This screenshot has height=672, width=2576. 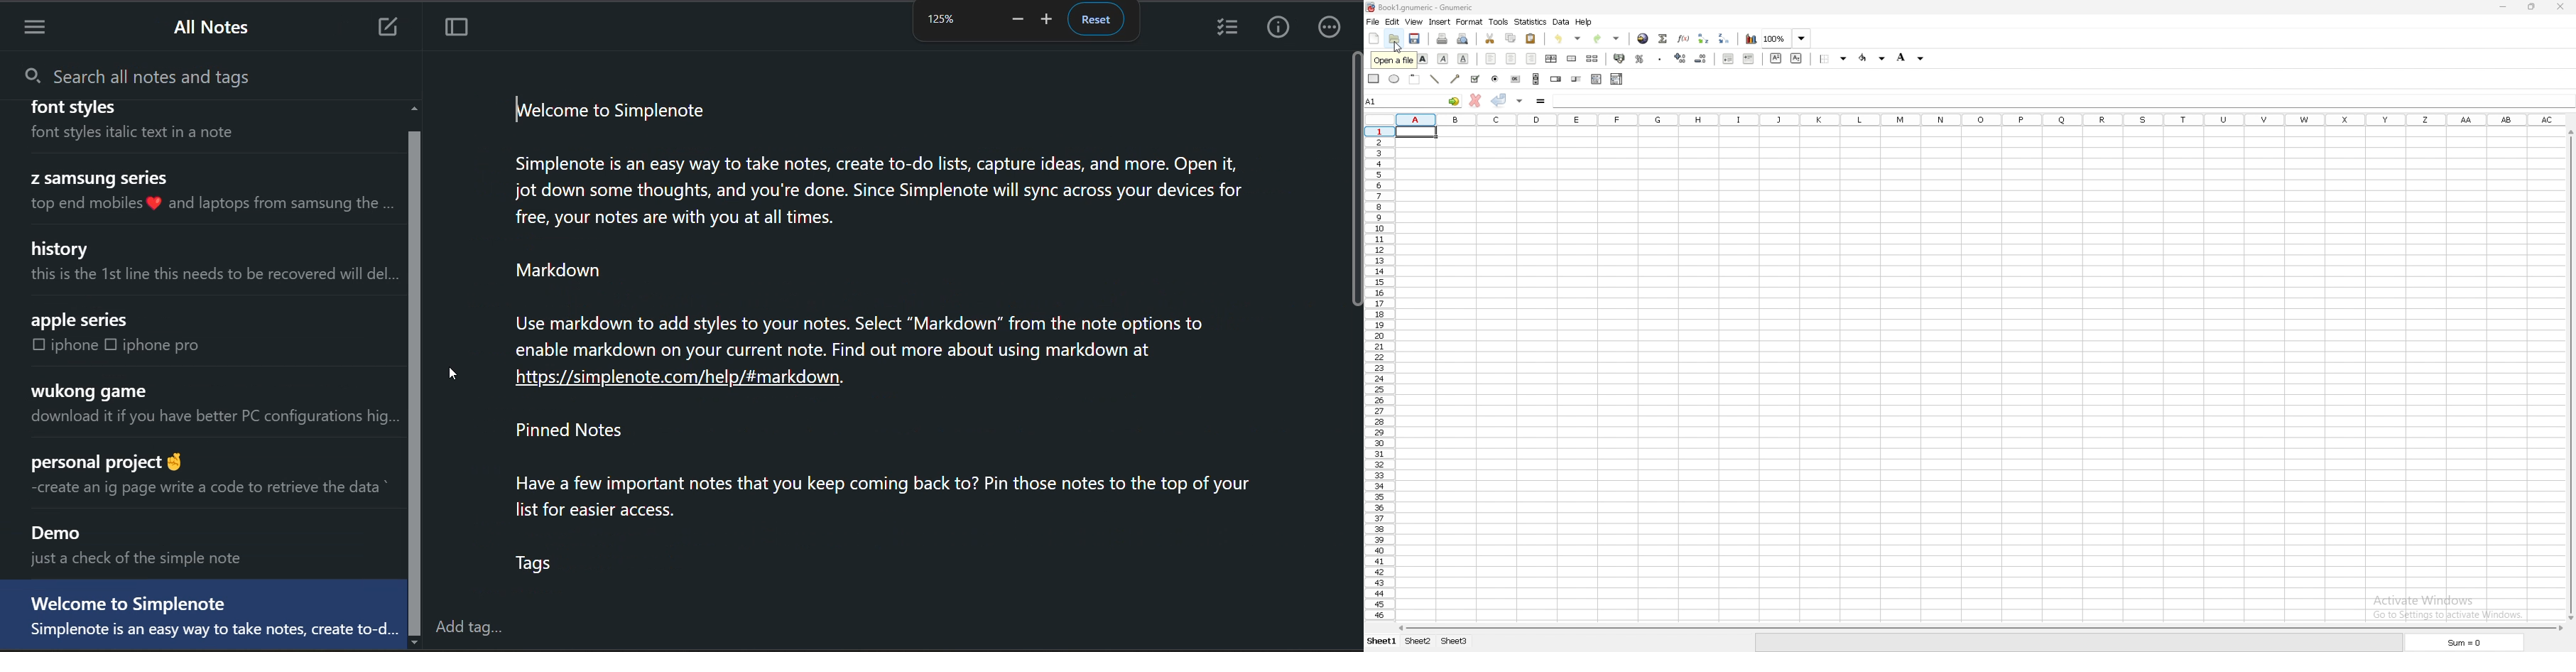 What do you see at coordinates (112, 345) in the screenshot?
I see `checkbox` at bounding box center [112, 345].